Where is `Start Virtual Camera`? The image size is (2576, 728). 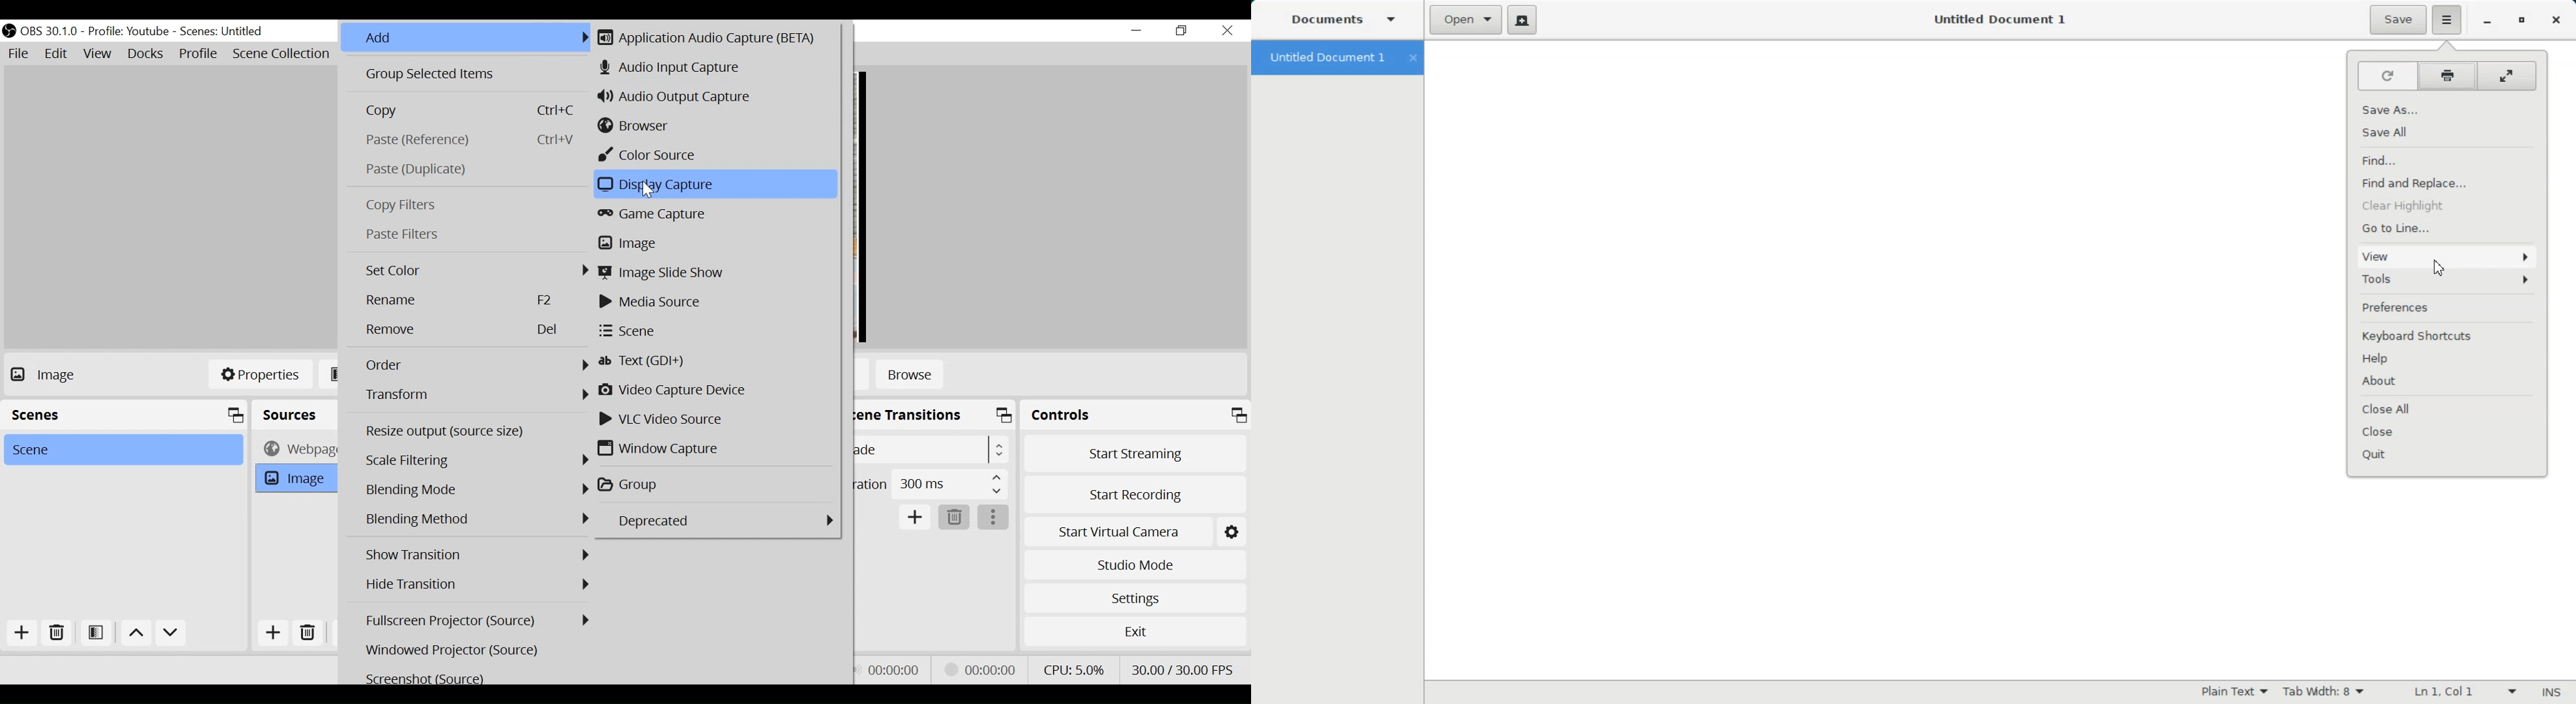 Start Virtual Camera is located at coordinates (1117, 533).